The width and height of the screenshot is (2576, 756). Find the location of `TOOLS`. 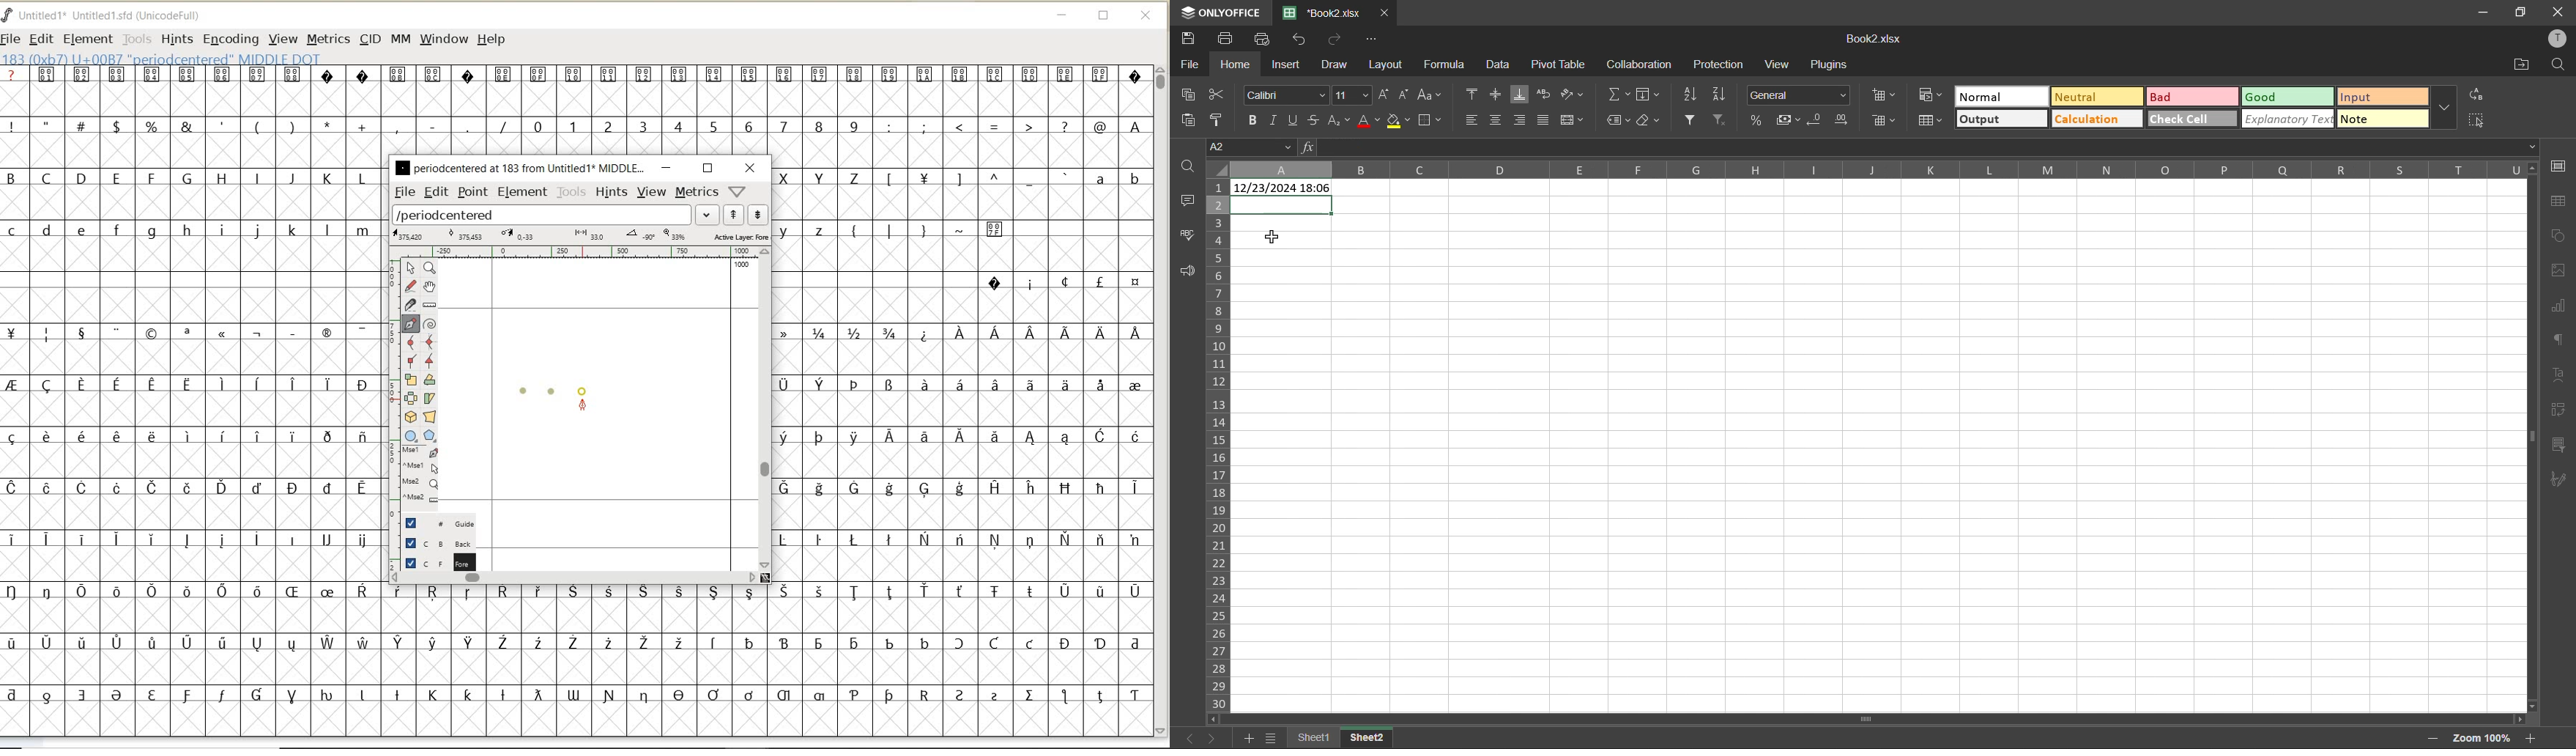

TOOLS is located at coordinates (137, 39).